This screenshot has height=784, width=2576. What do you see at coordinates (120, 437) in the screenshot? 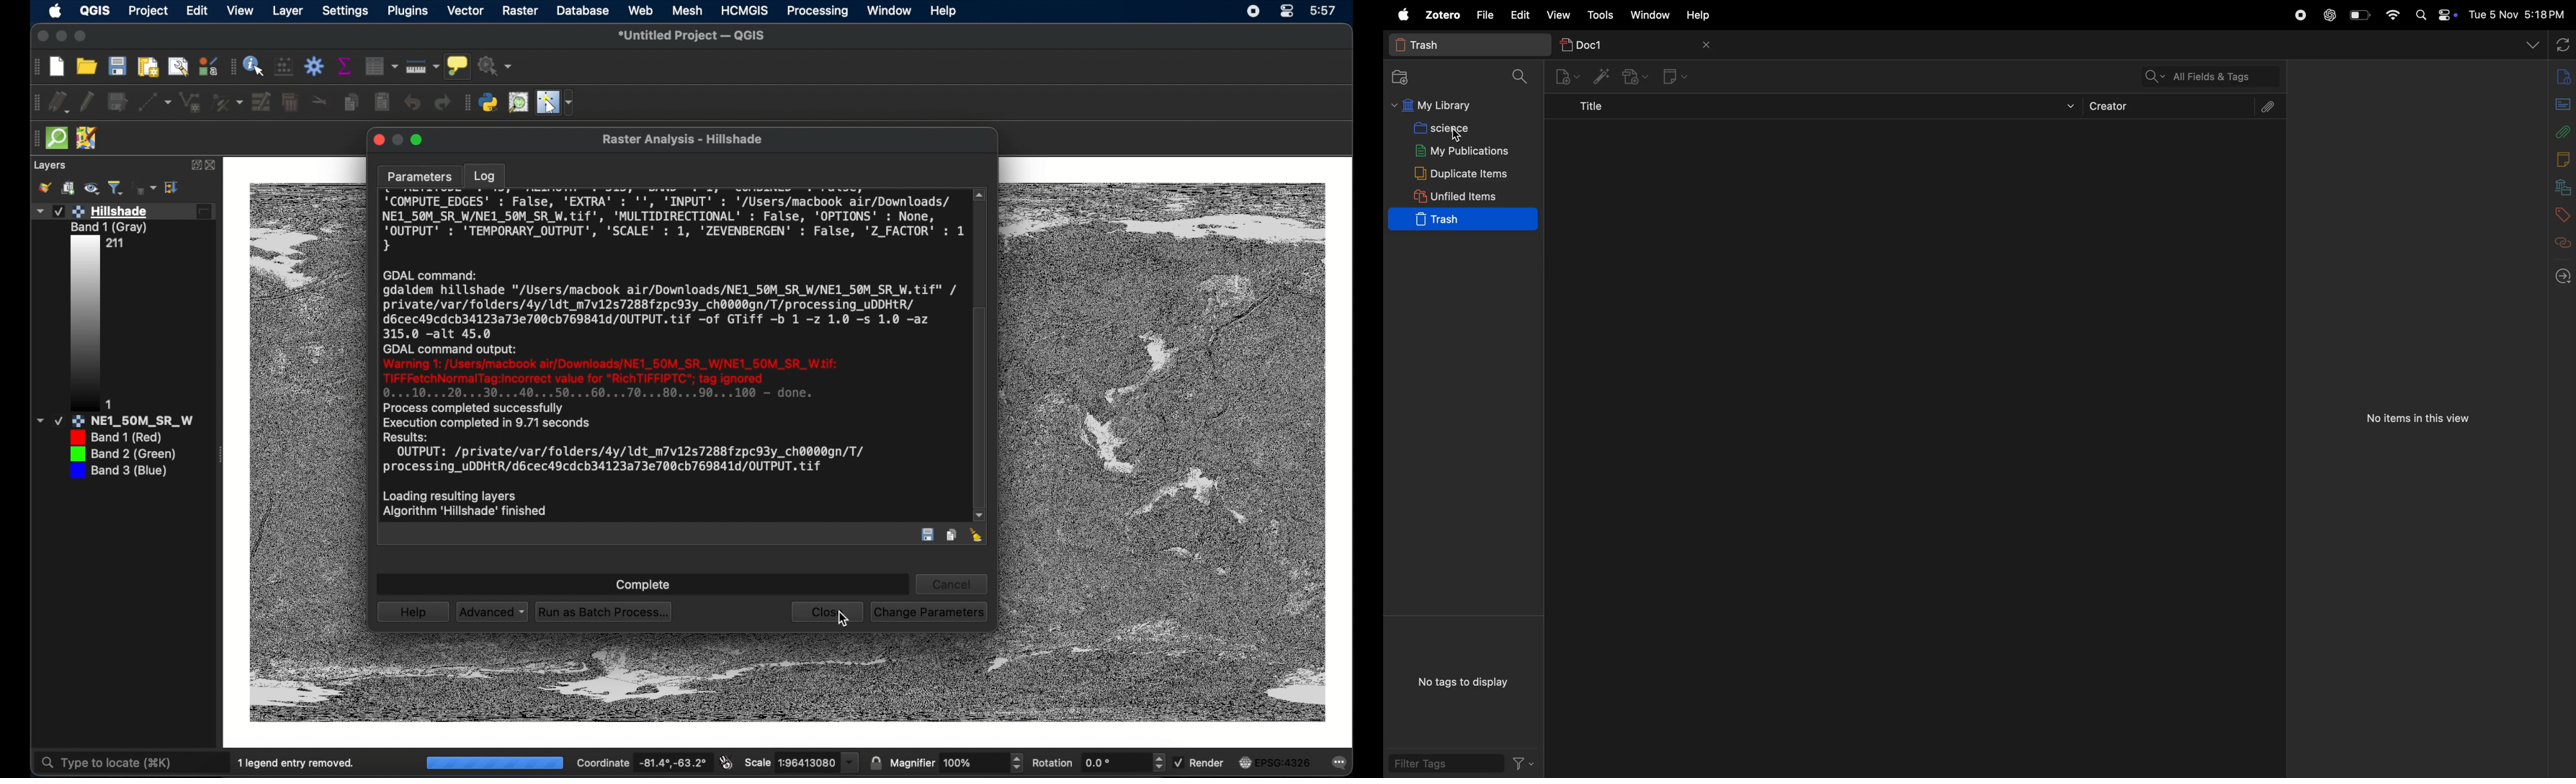
I see `Band 1 (red)` at bounding box center [120, 437].